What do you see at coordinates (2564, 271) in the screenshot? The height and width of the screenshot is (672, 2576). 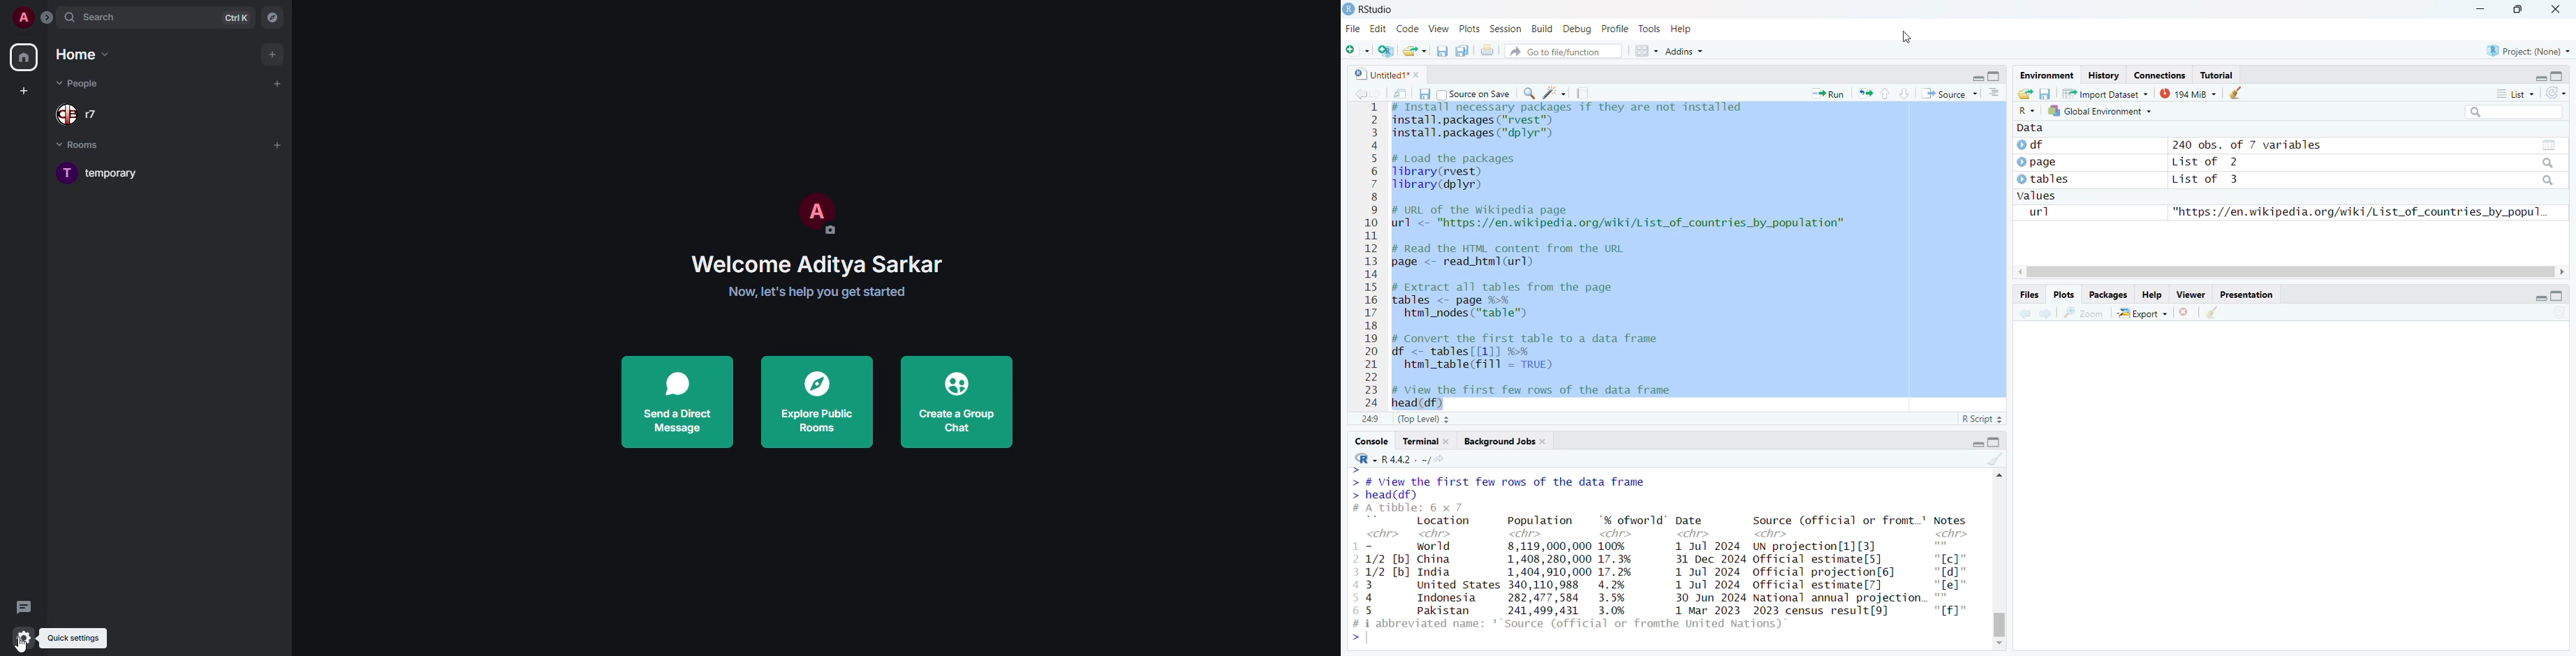 I see `scroll right` at bounding box center [2564, 271].